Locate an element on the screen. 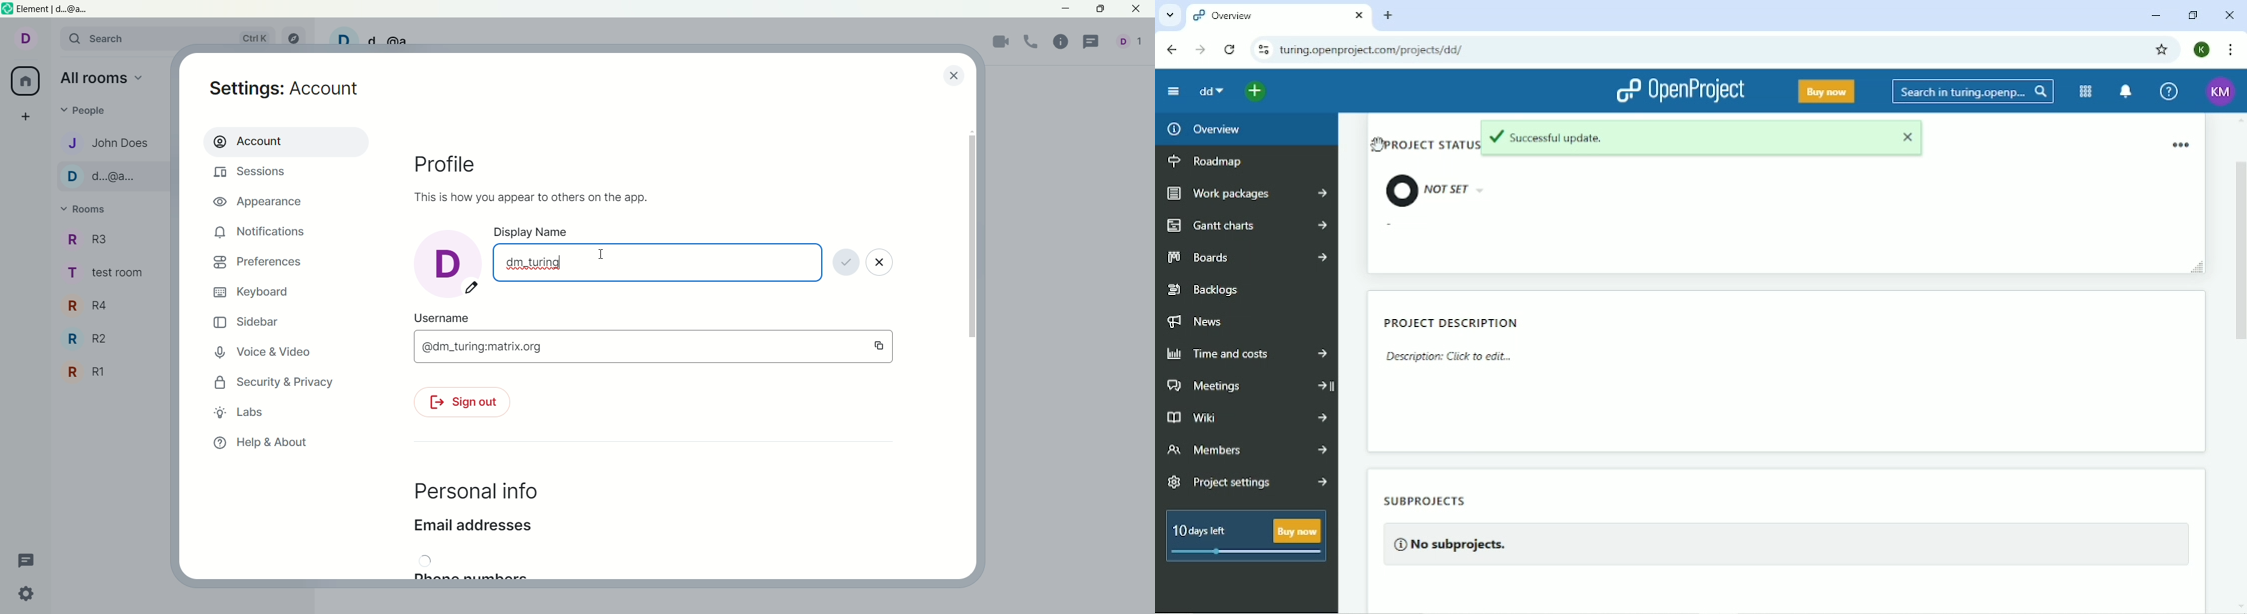 This screenshot has height=616, width=2268. settings: account is located at coordinates (288, 90).